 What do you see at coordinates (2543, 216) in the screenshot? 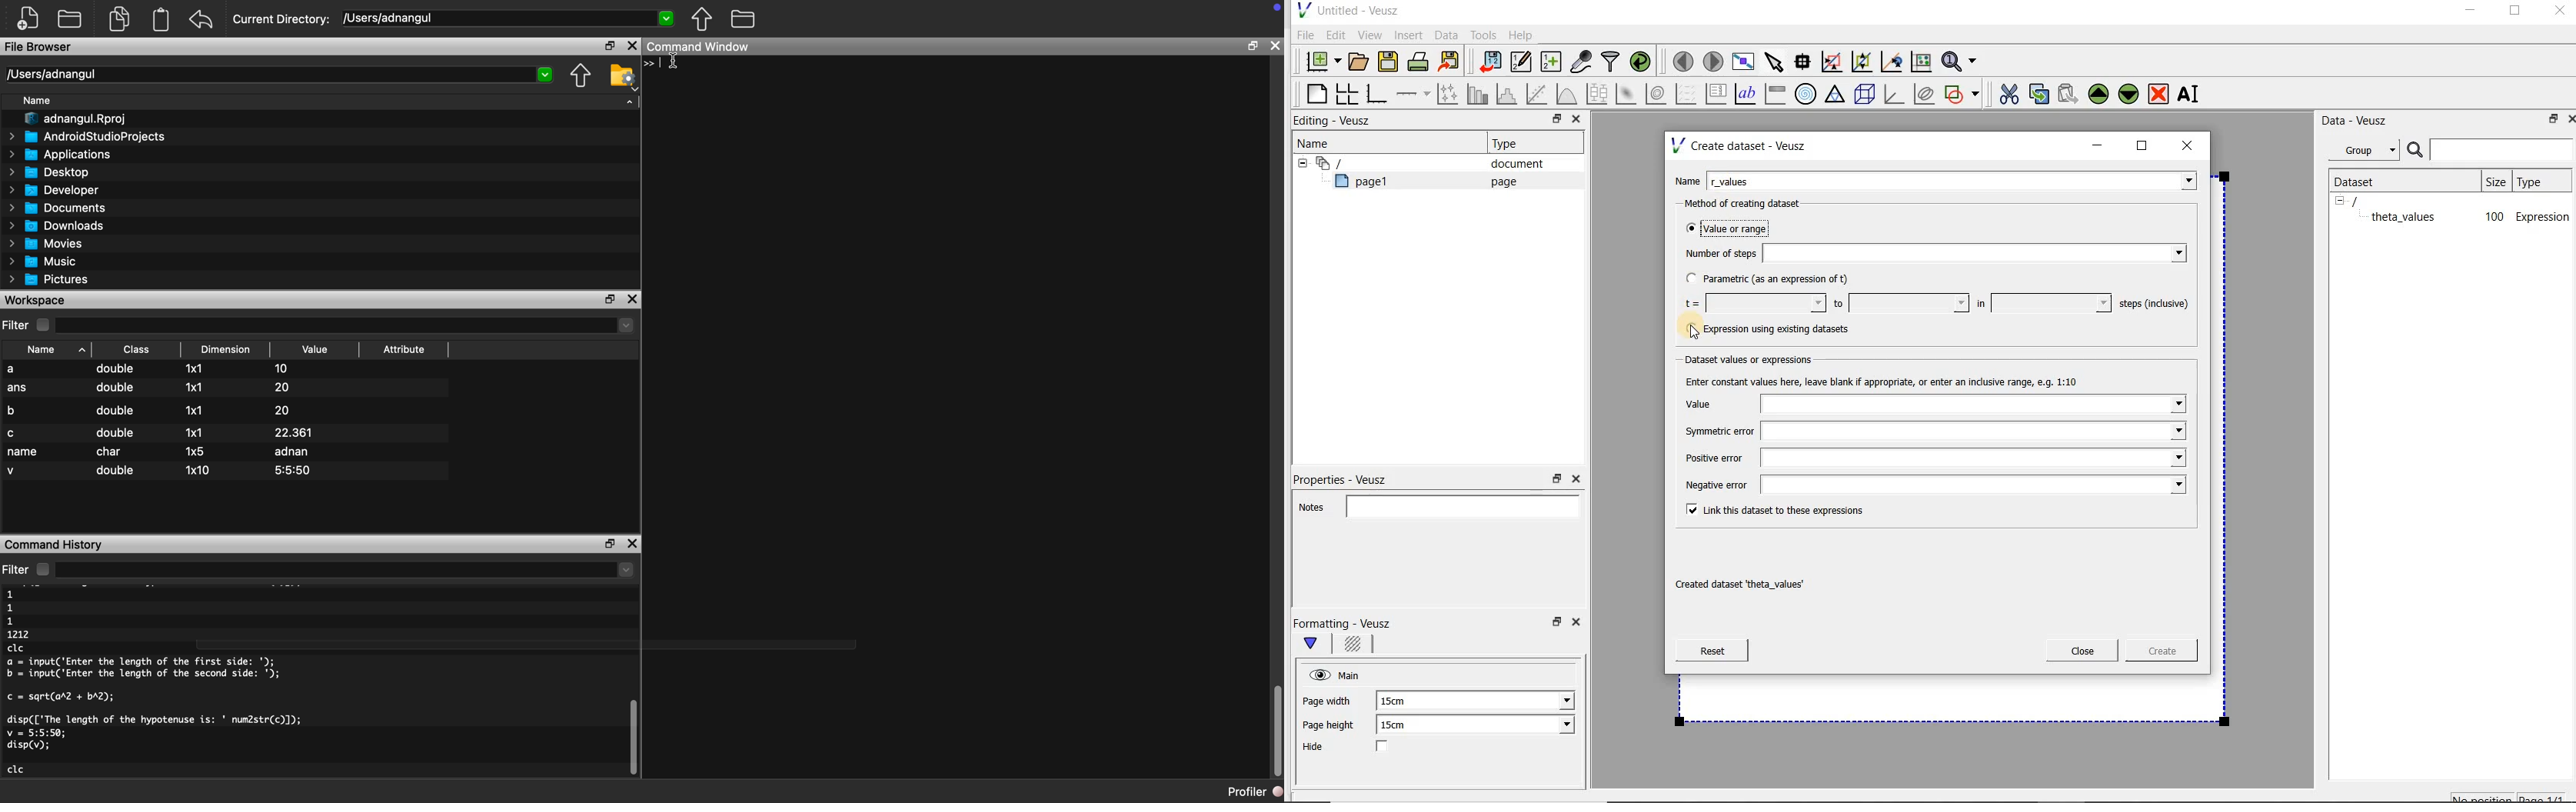
I see `Expression` at bounding box center [2543, 216].